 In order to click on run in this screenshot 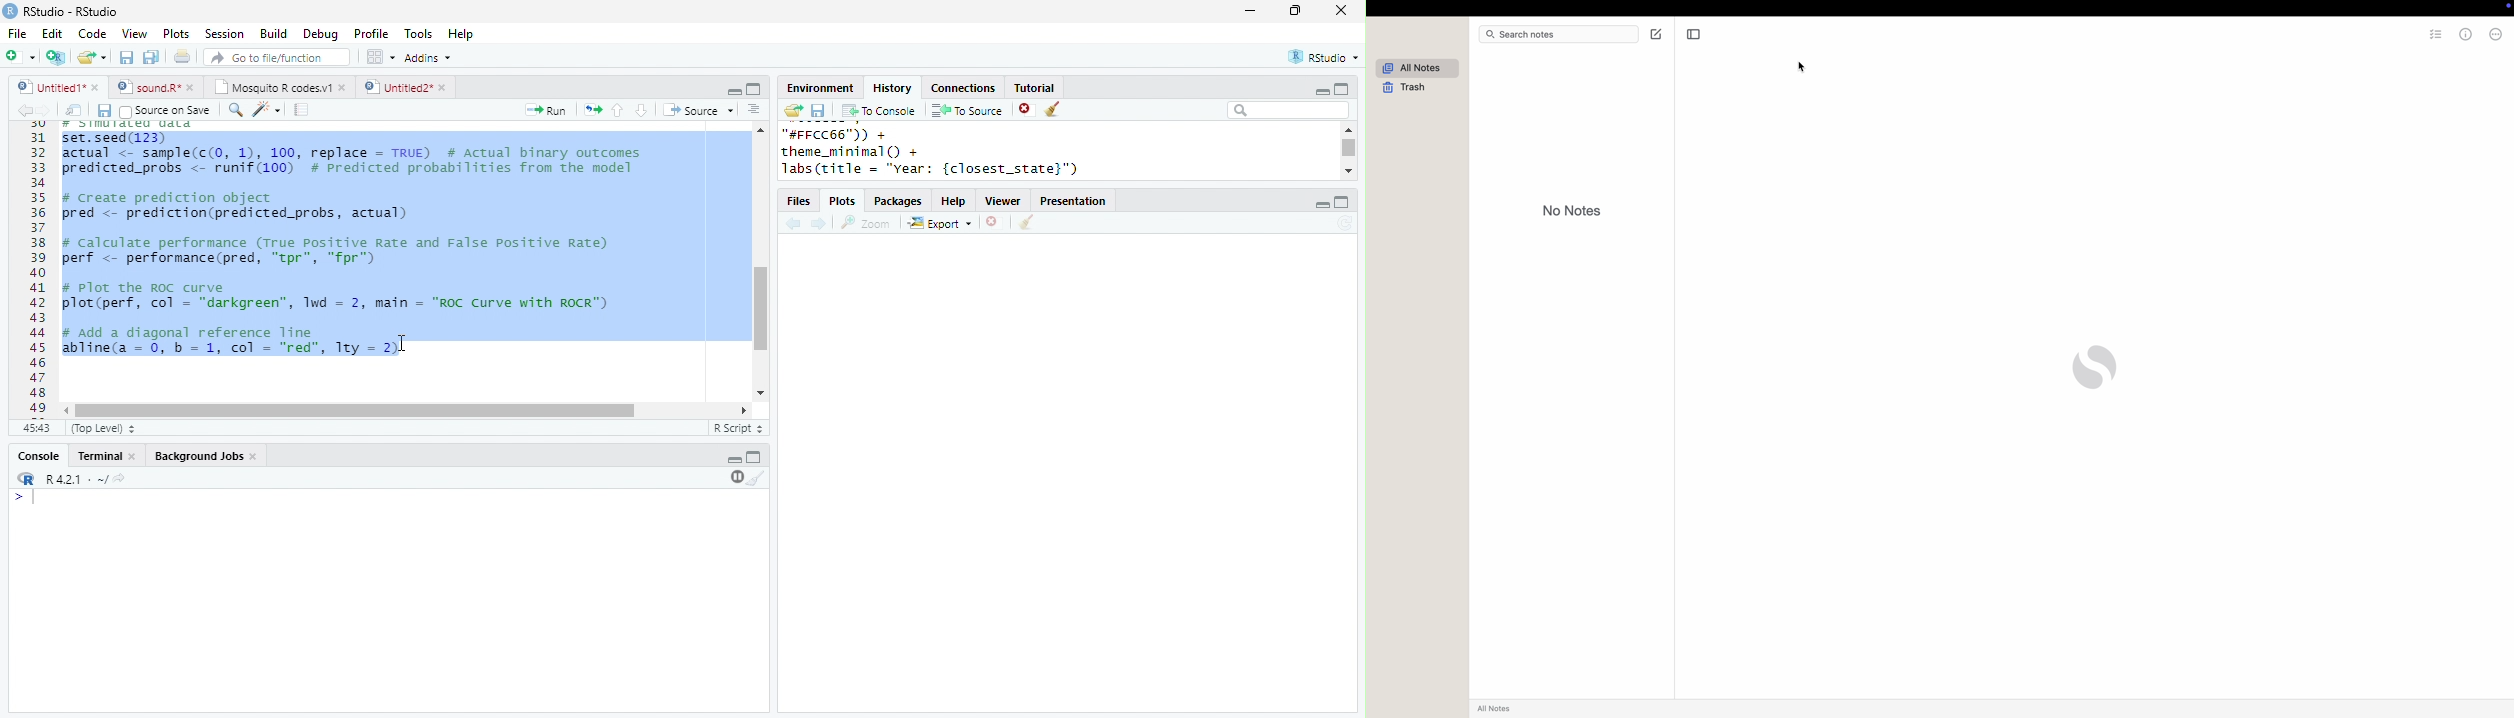, I will do `click(545, 110)`.